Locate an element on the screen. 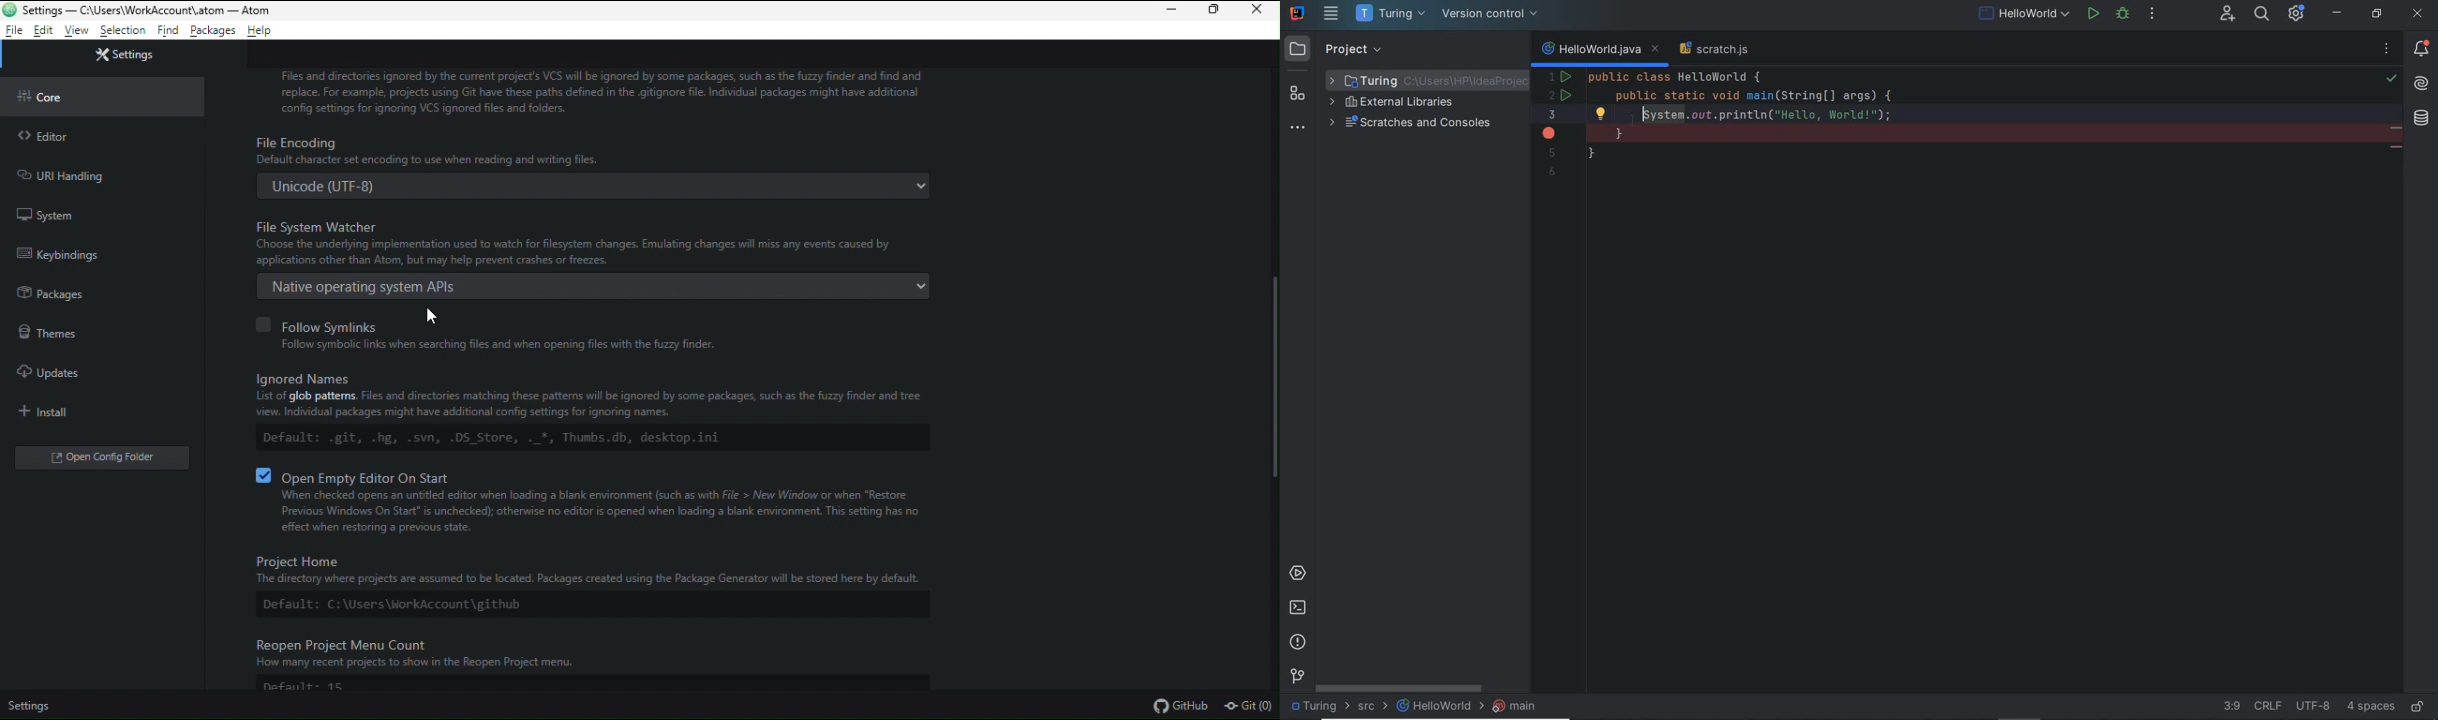 The image size is (2464, 728). File system watcher is located at coordinates (592, 242).